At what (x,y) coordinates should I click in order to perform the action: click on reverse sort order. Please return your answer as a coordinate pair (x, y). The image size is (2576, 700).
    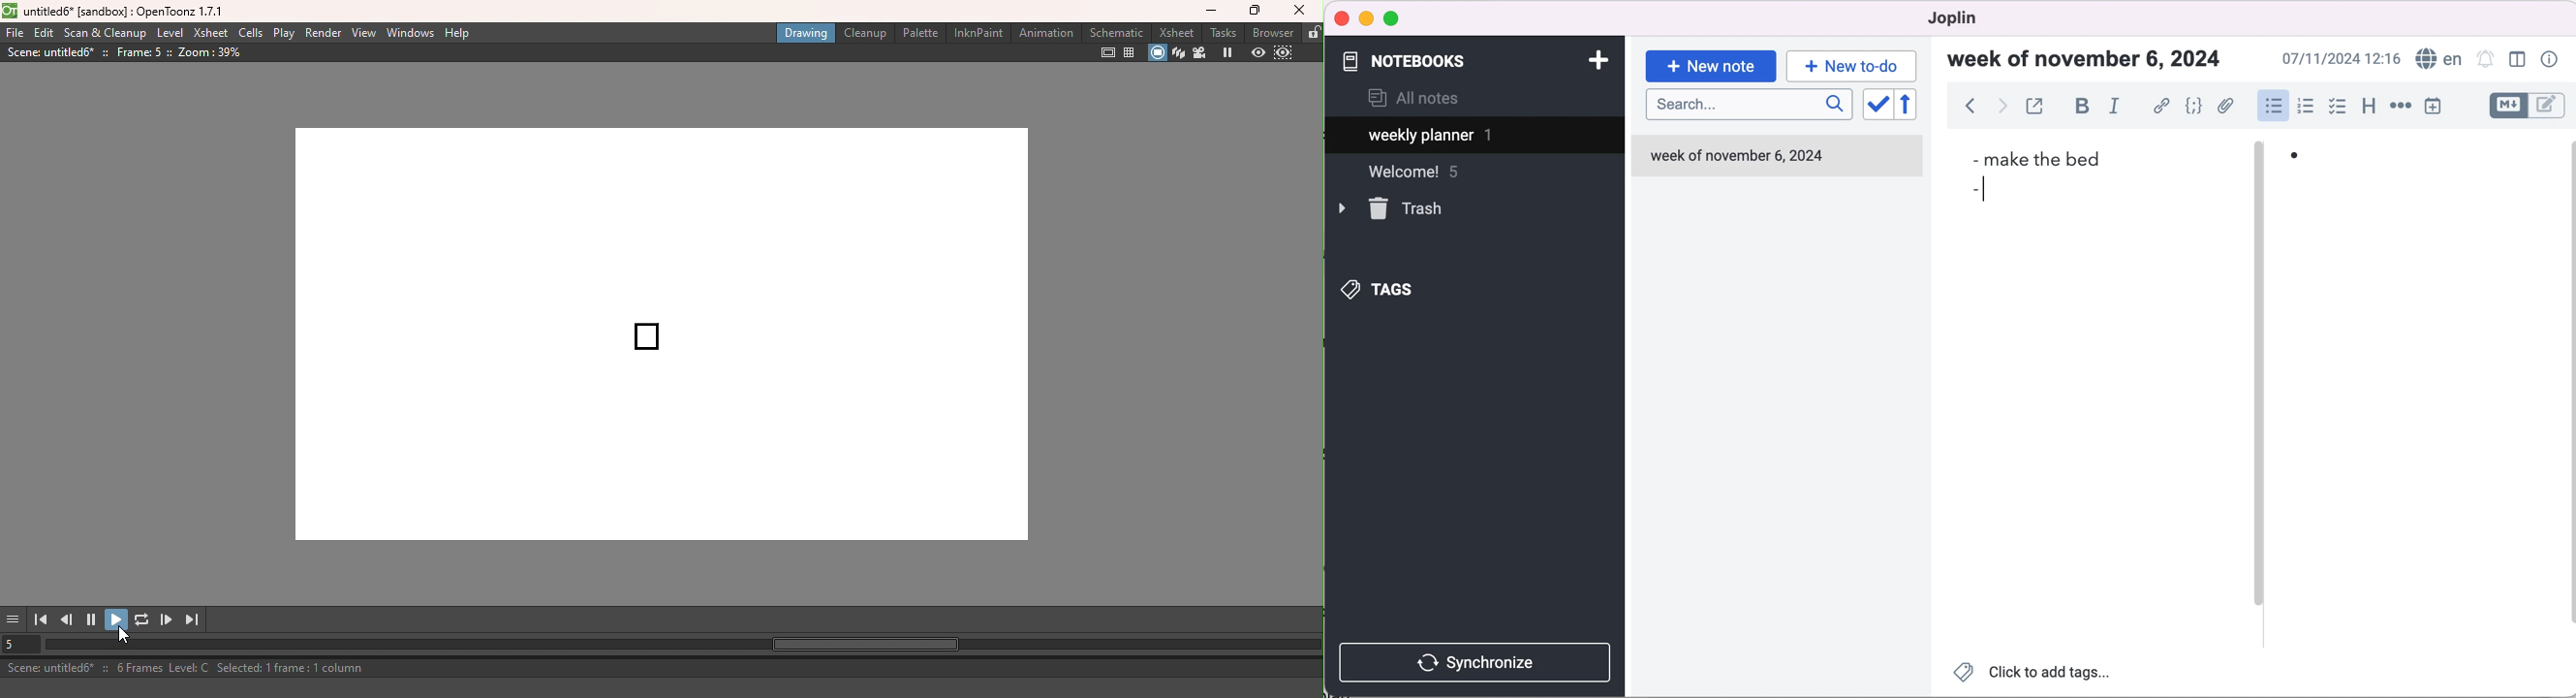
    Looking at the image, I should click on (1916, 107).